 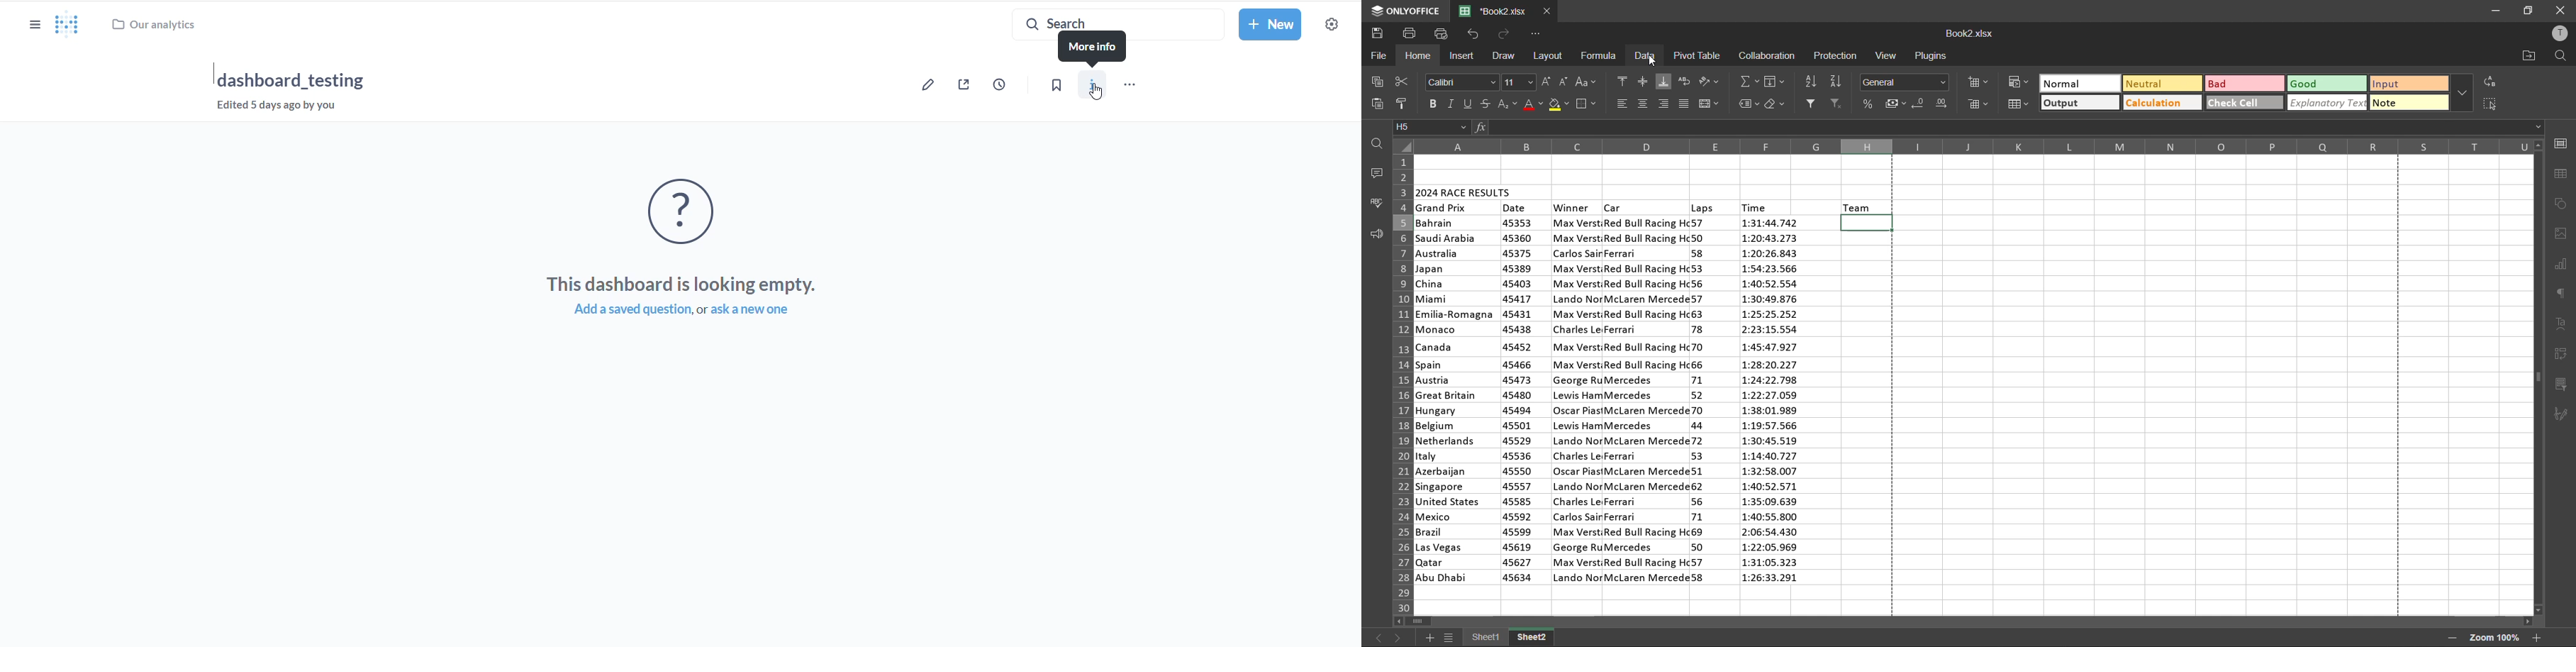 What do you see at coordinates (1766, 55) in the screenshot?
I see `collaboration` at bounding box center [1766, 55].